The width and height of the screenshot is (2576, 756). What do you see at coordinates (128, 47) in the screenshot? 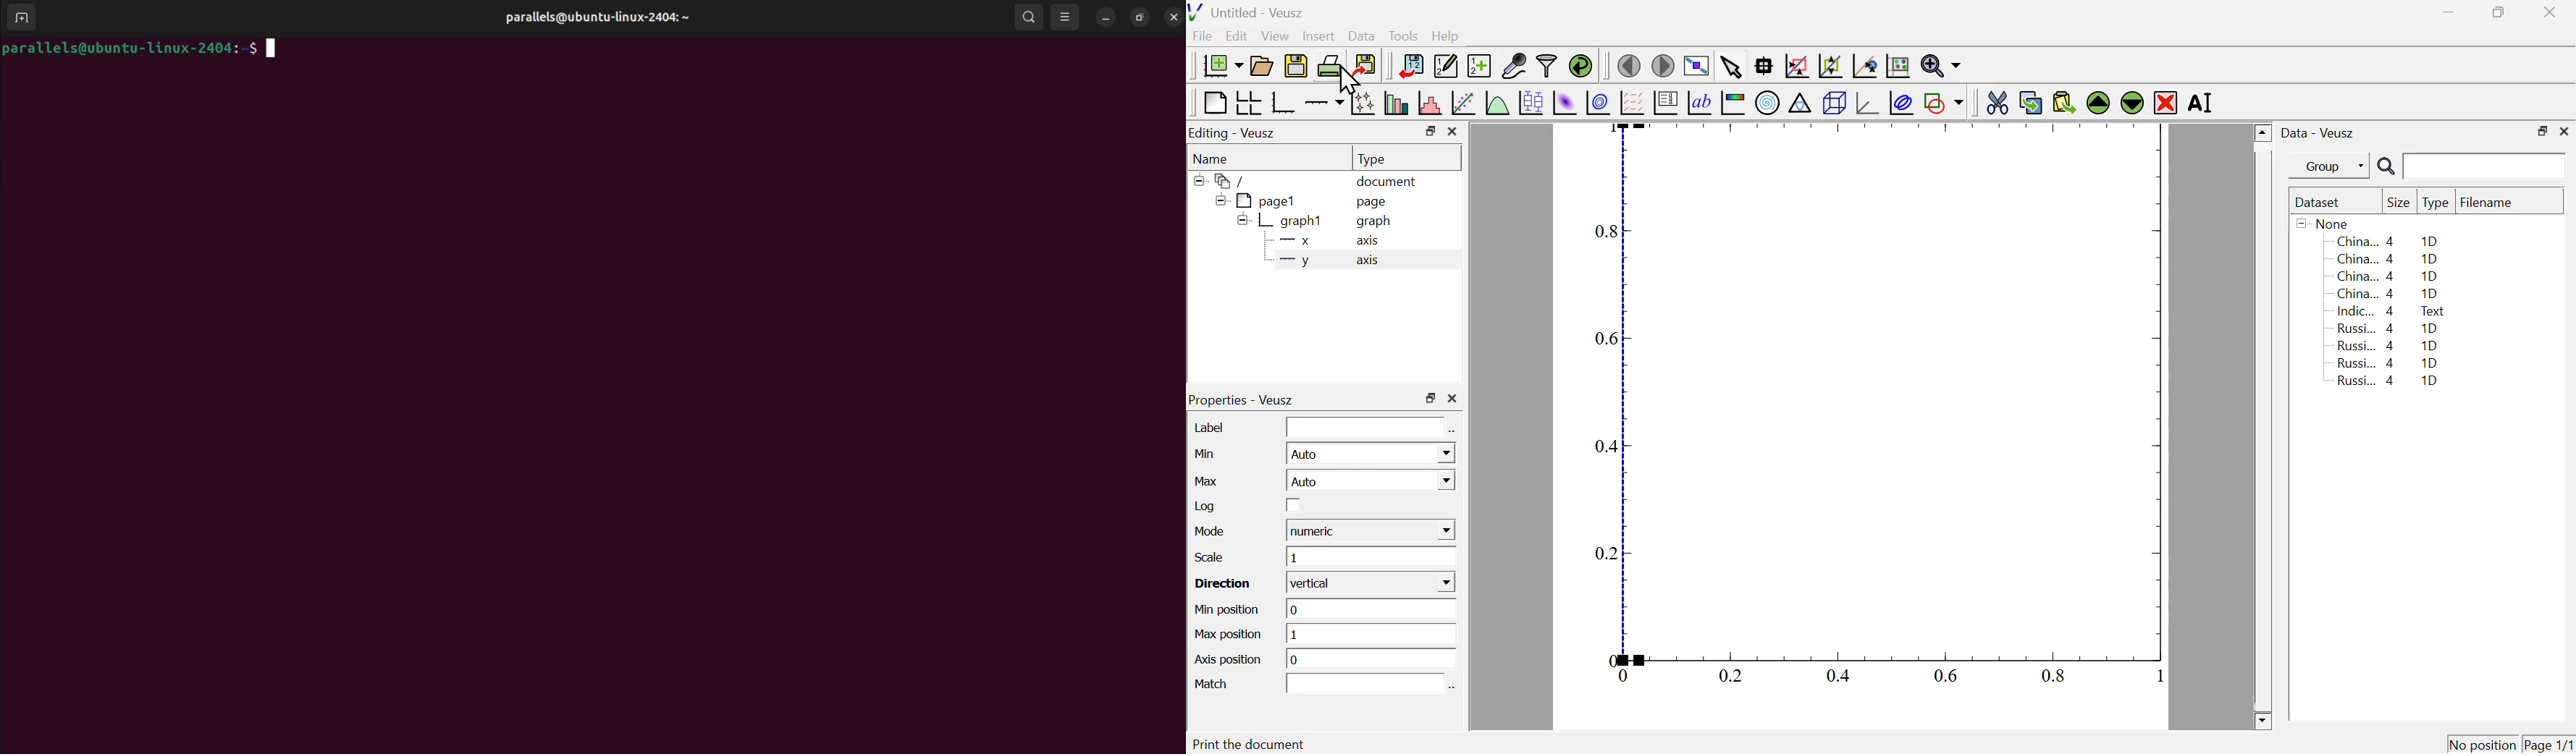
I see `bash prompt` at bounding box center [128, 47].